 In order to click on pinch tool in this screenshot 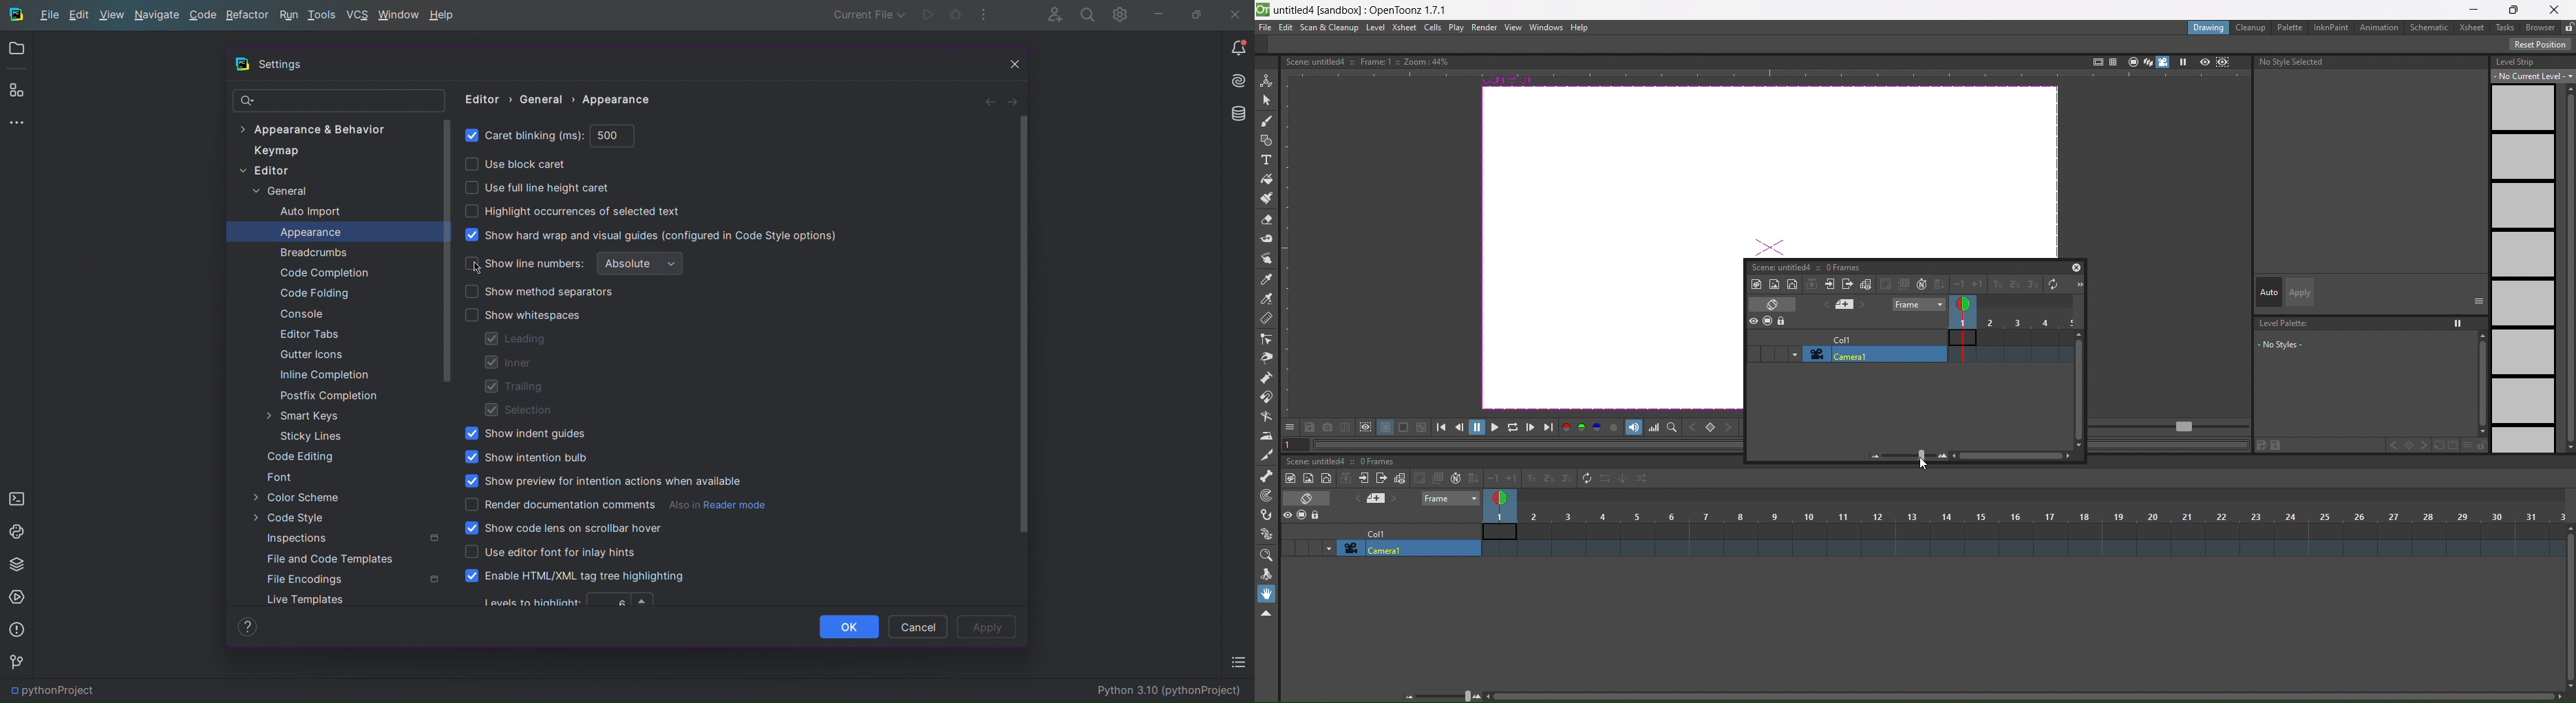, I will do `click(1266, 358)`.